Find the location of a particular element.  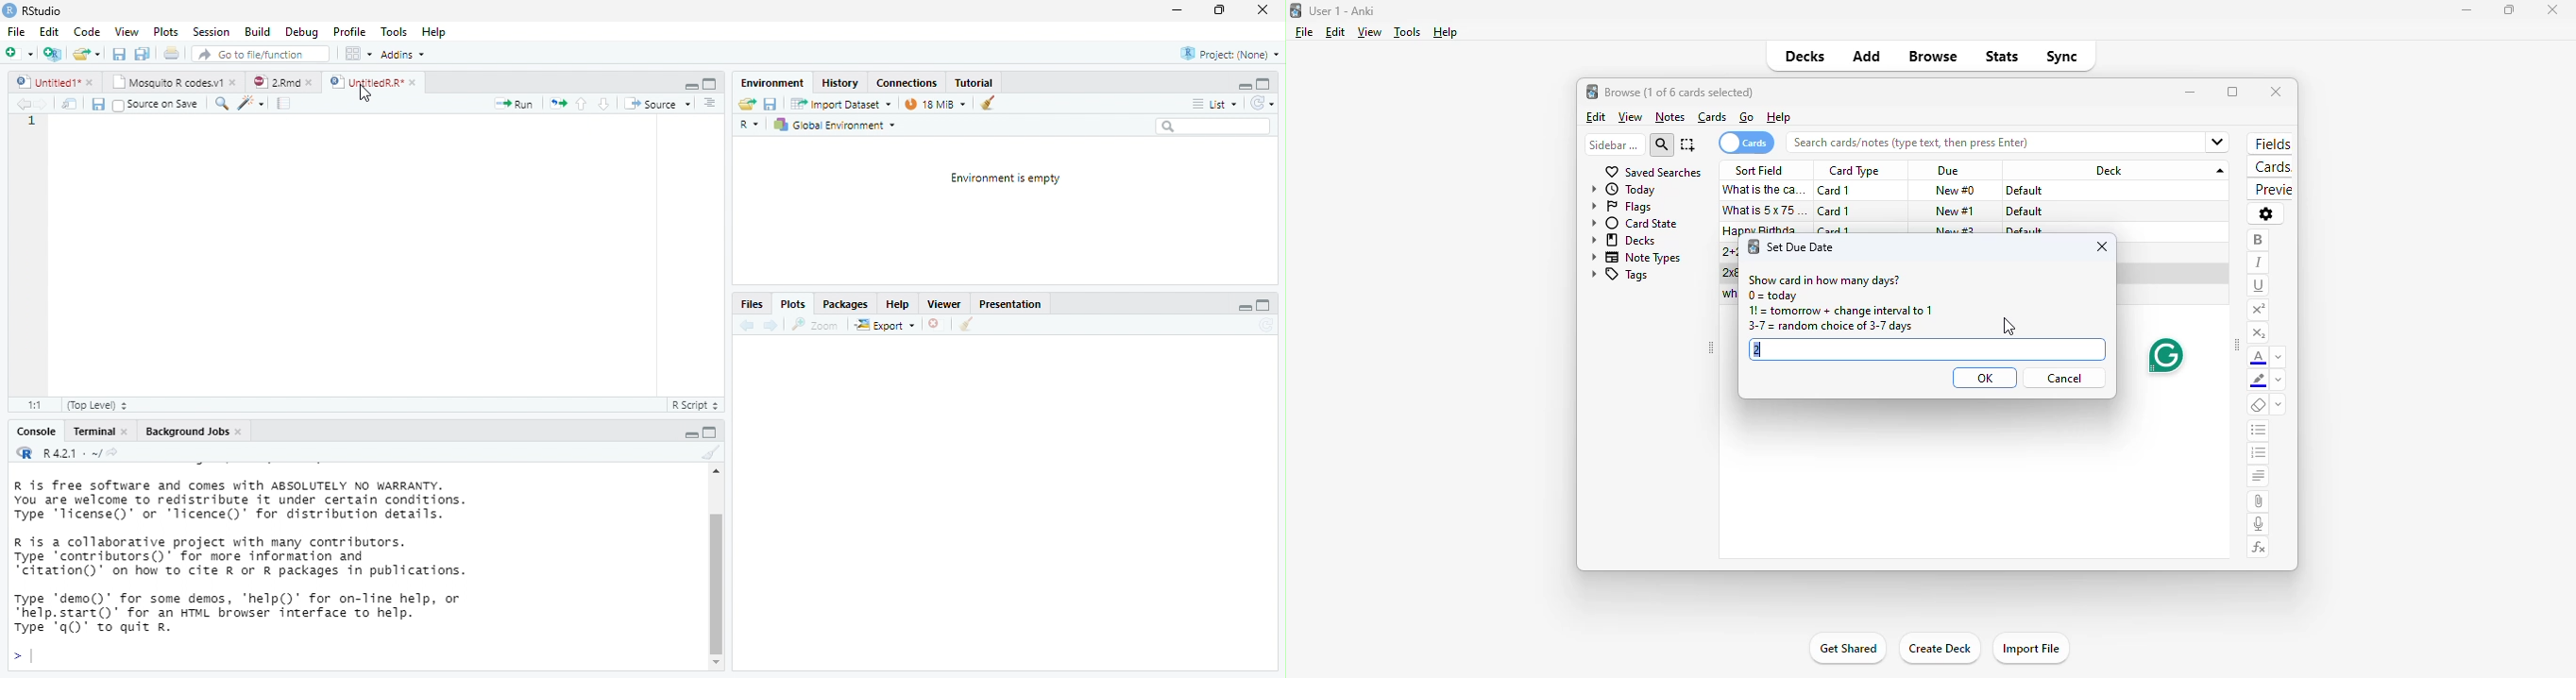

Console is located at coordinates (35, 432).